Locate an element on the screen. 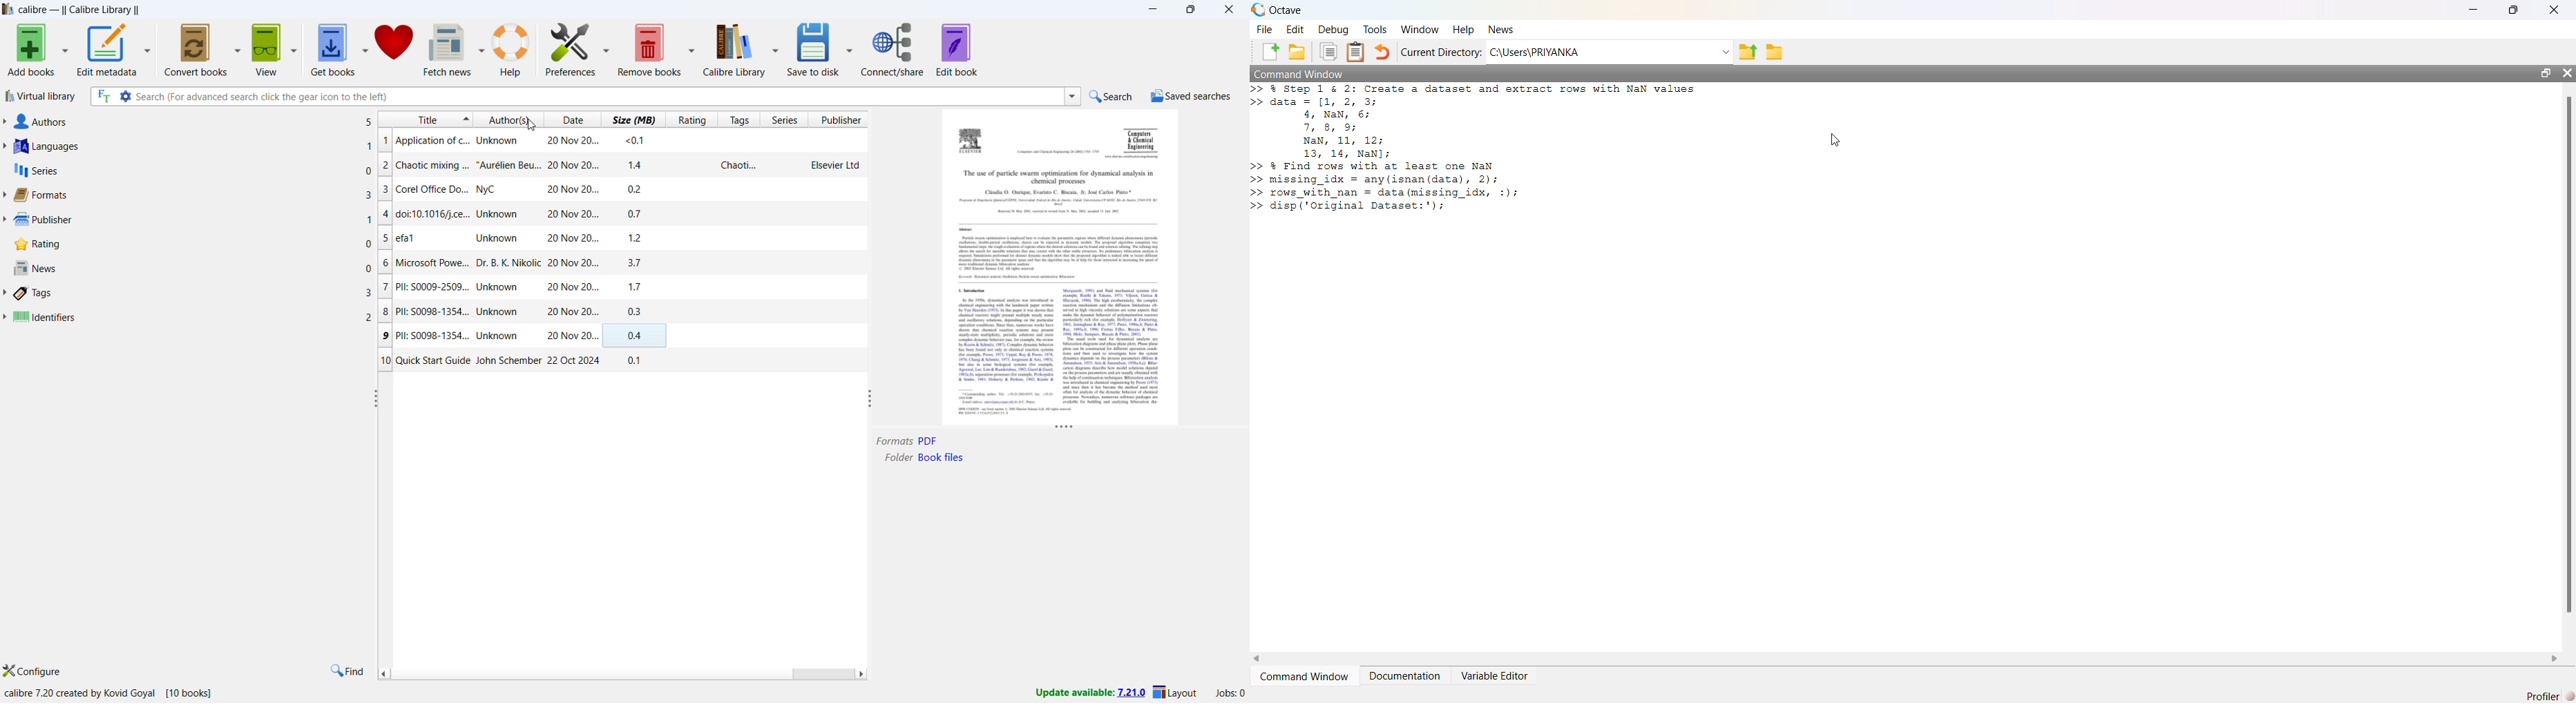 This screenshot has height=728, width=2576. saved searhes is located at coordinates (1191, 96).